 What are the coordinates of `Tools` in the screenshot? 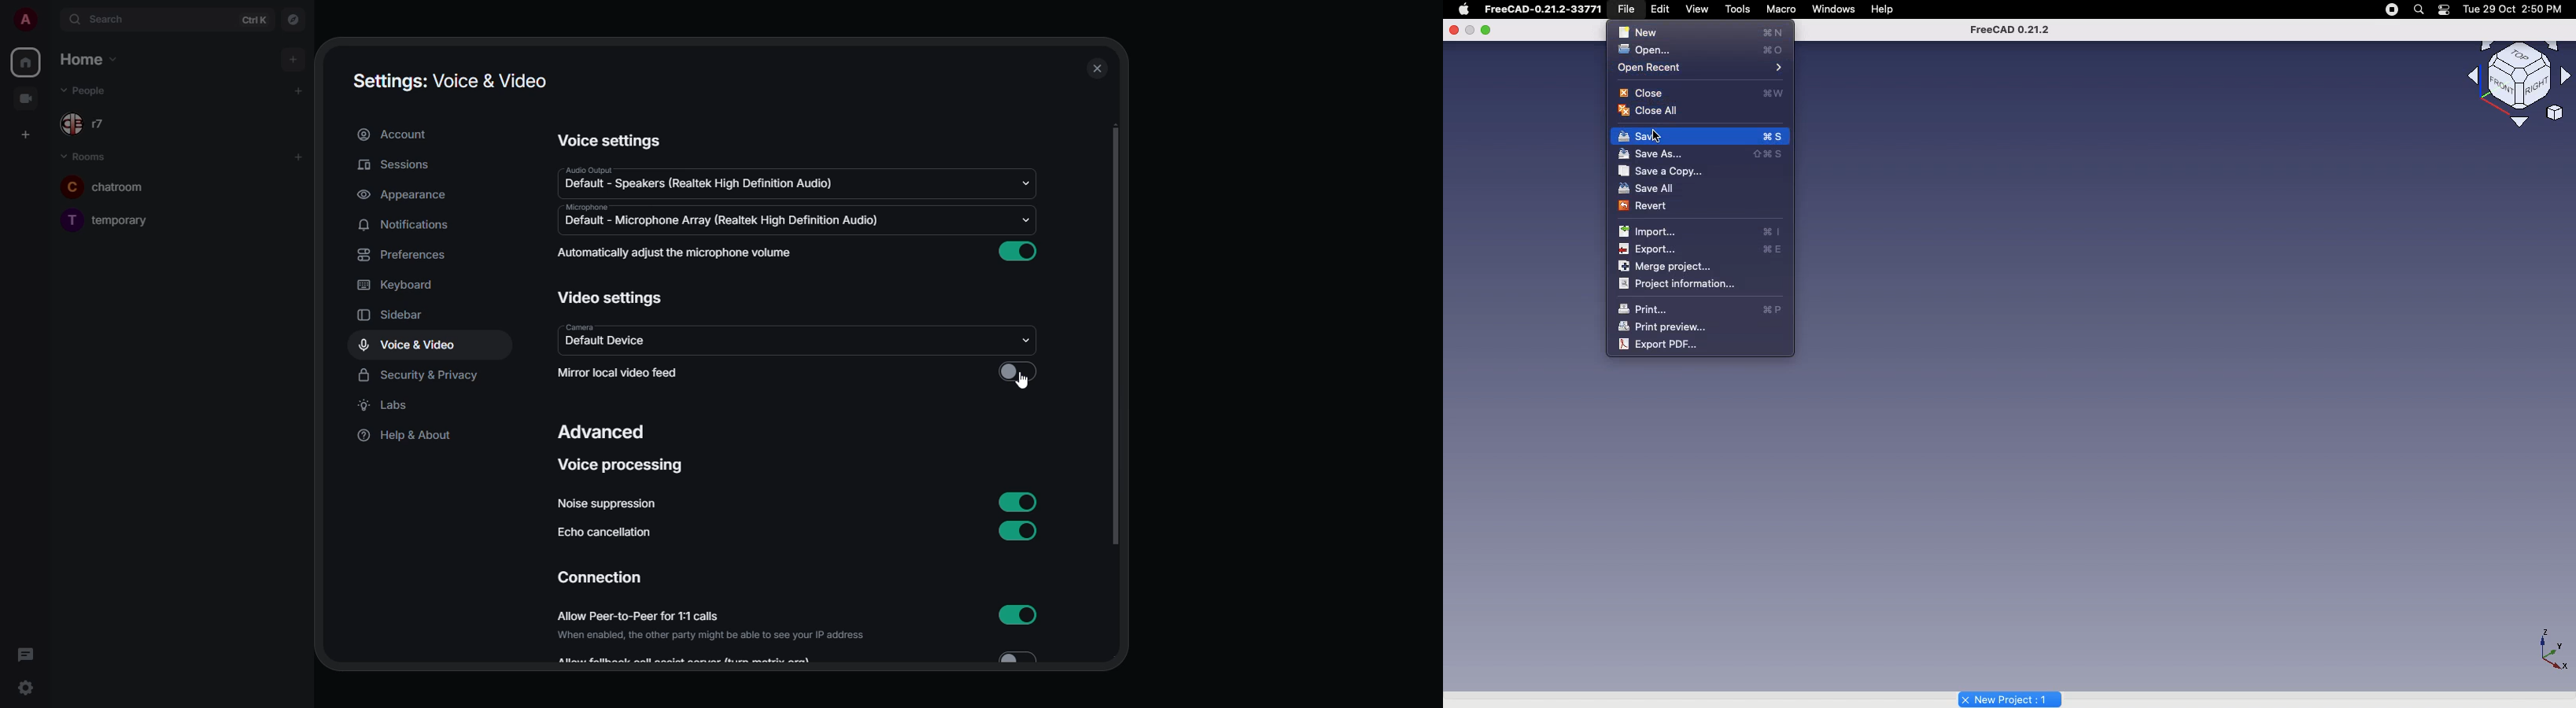 It's located at (1740, 8).